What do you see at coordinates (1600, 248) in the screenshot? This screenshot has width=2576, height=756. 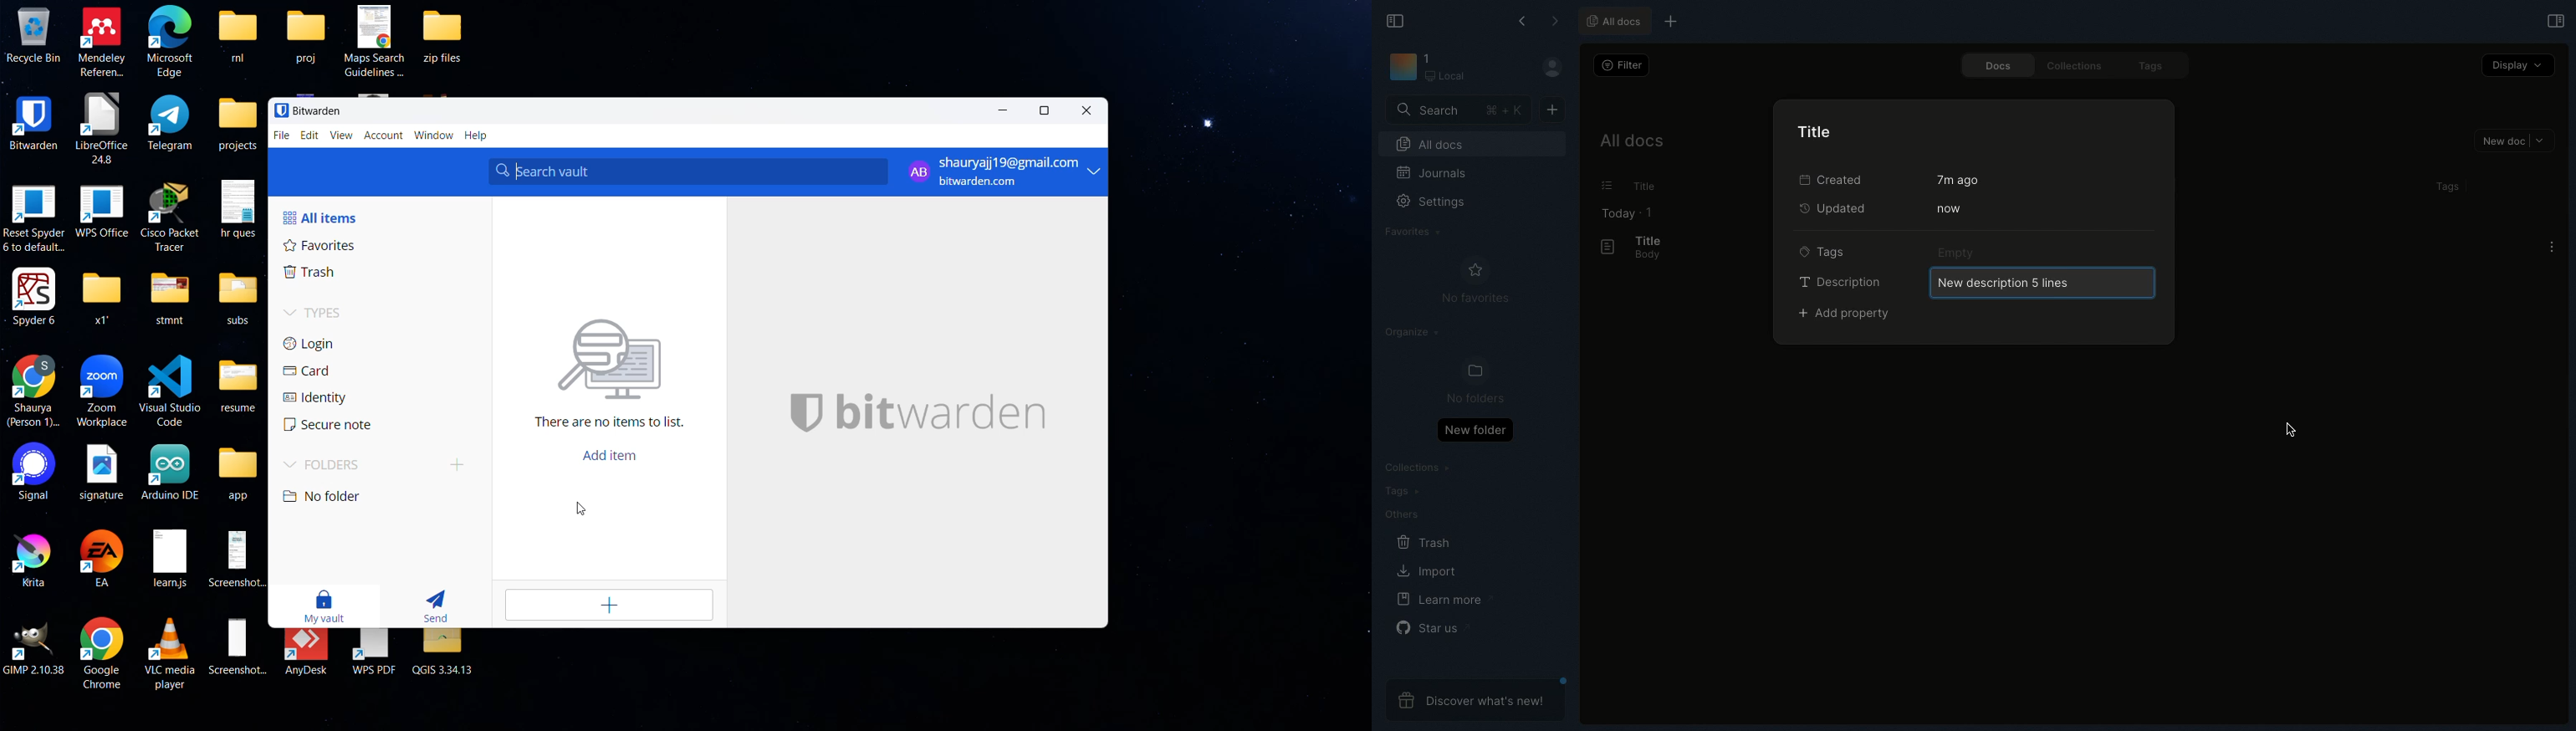 I see `Document` at bounding box center [1600, 248].